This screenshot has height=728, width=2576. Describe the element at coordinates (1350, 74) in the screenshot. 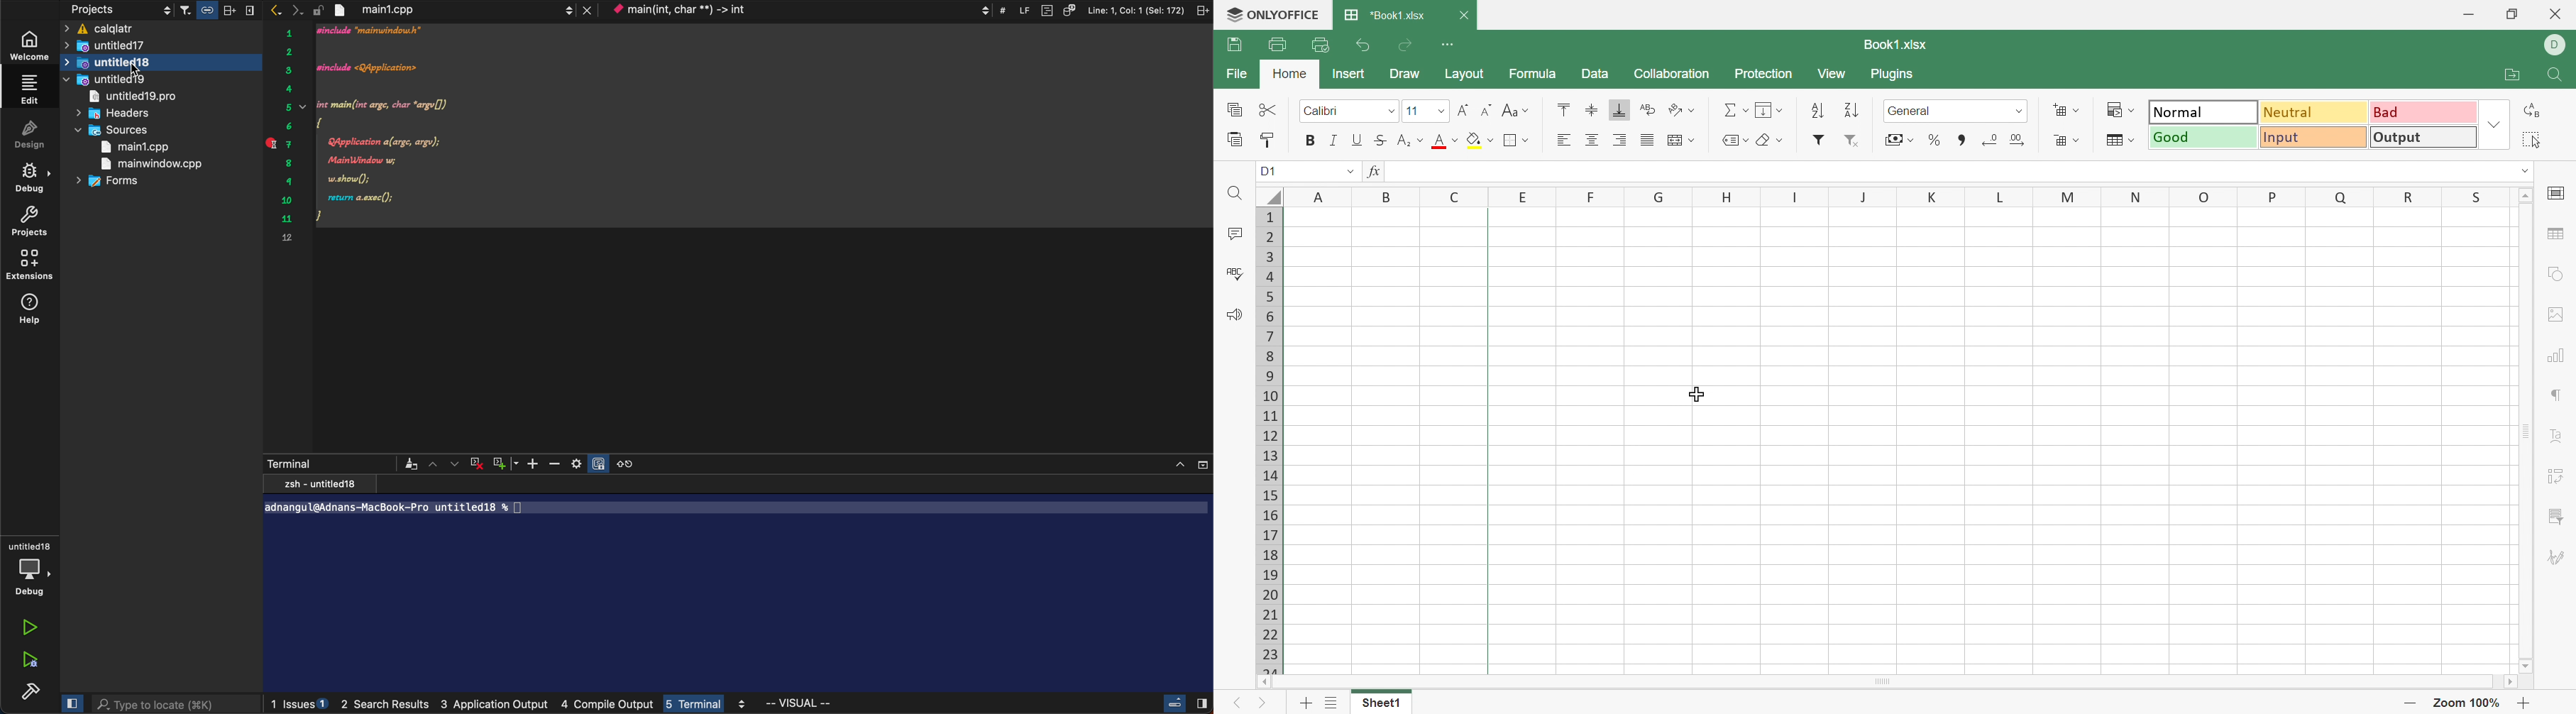

I see `Insert` at that location.